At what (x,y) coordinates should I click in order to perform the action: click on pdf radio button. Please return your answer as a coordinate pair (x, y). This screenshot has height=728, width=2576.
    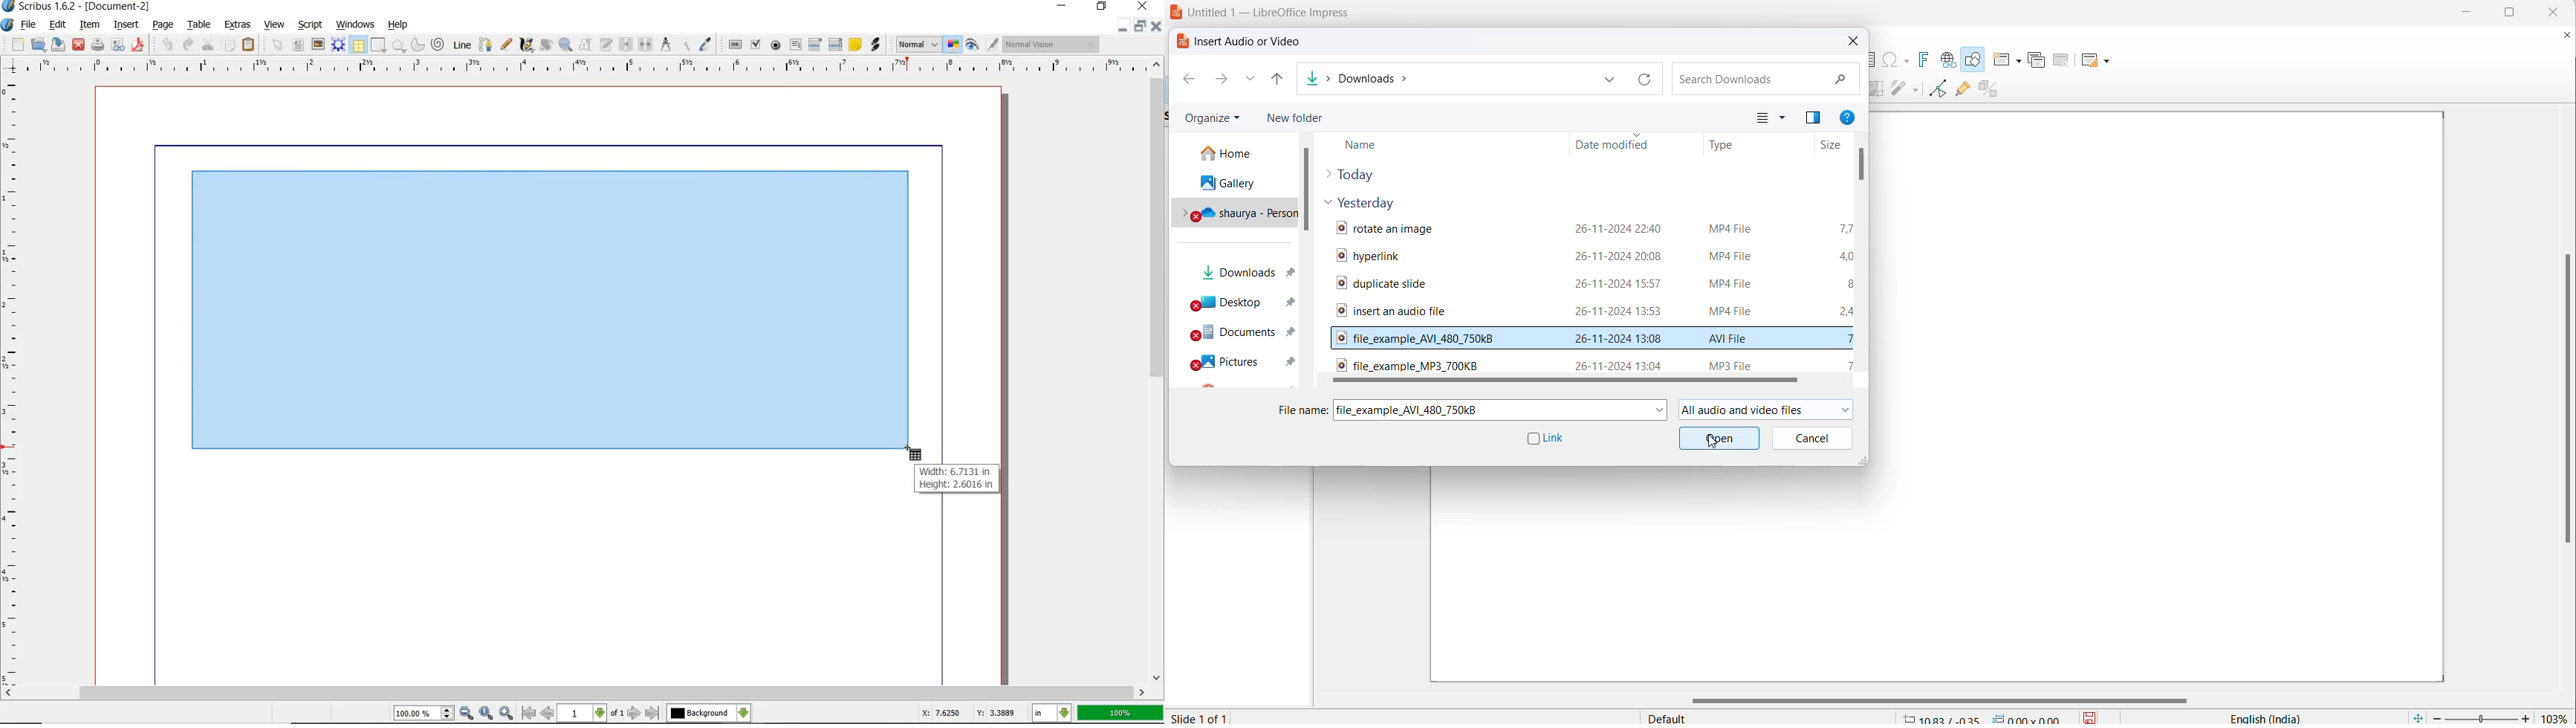
    Looking at the image, I should click on (776, 46).